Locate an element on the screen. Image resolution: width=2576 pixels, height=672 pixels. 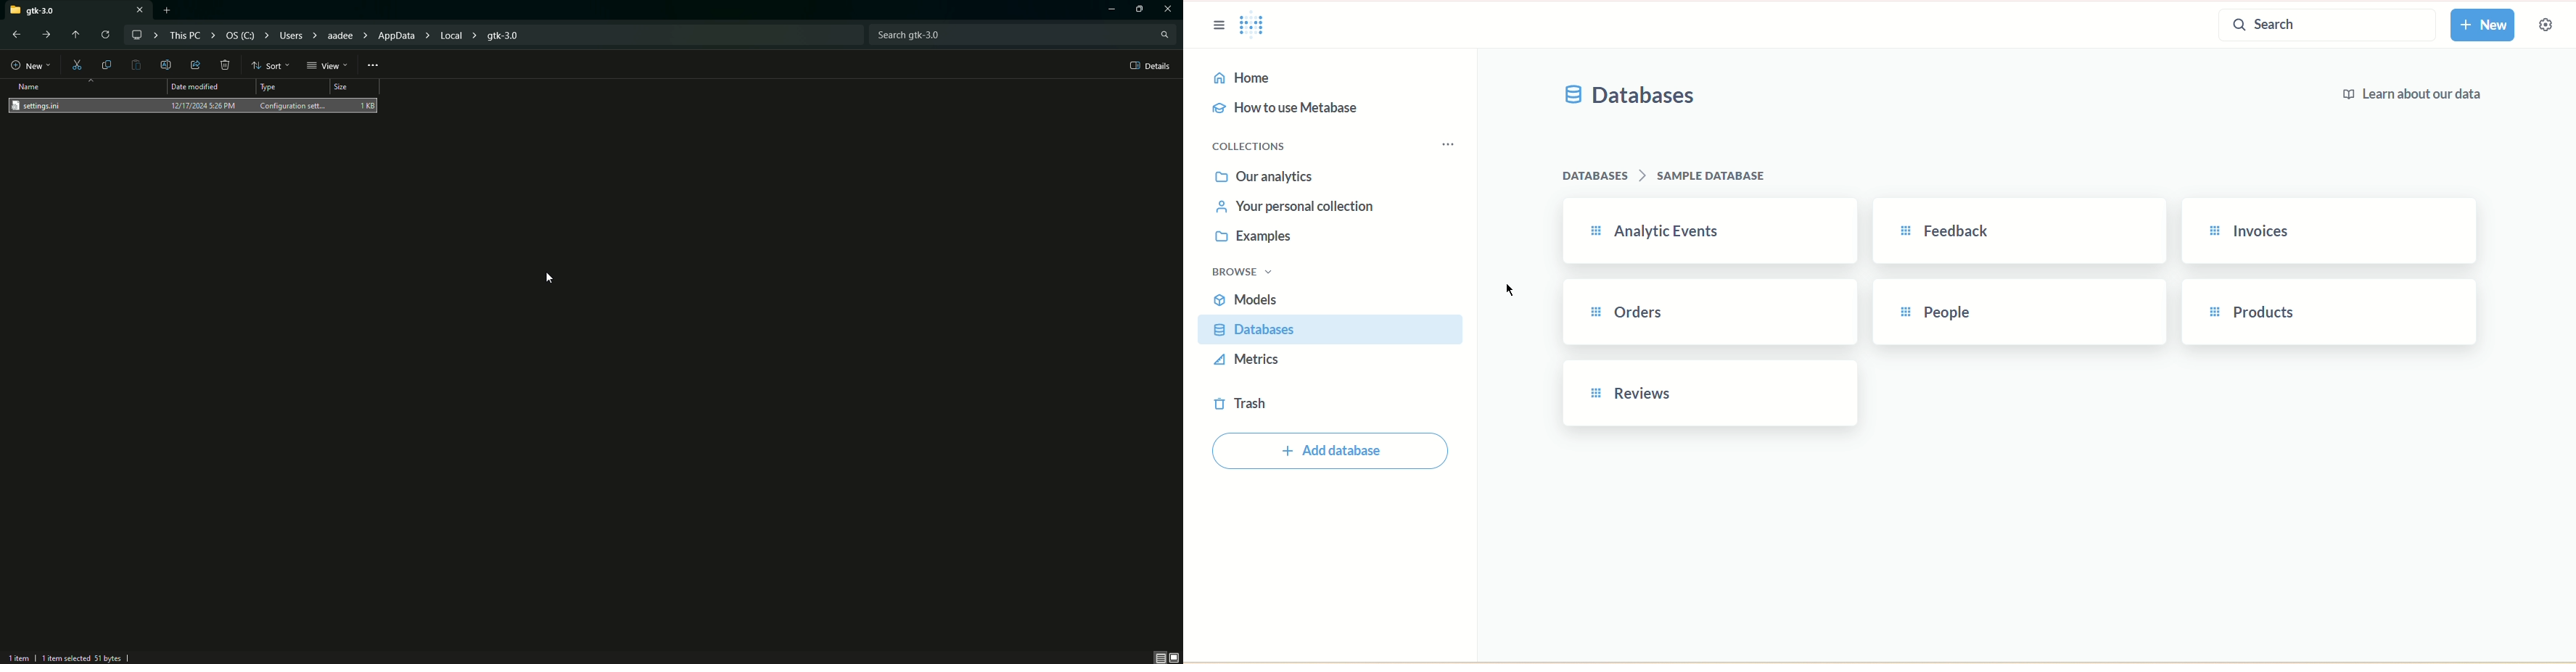
Copy is located at coordinates (107, 65).